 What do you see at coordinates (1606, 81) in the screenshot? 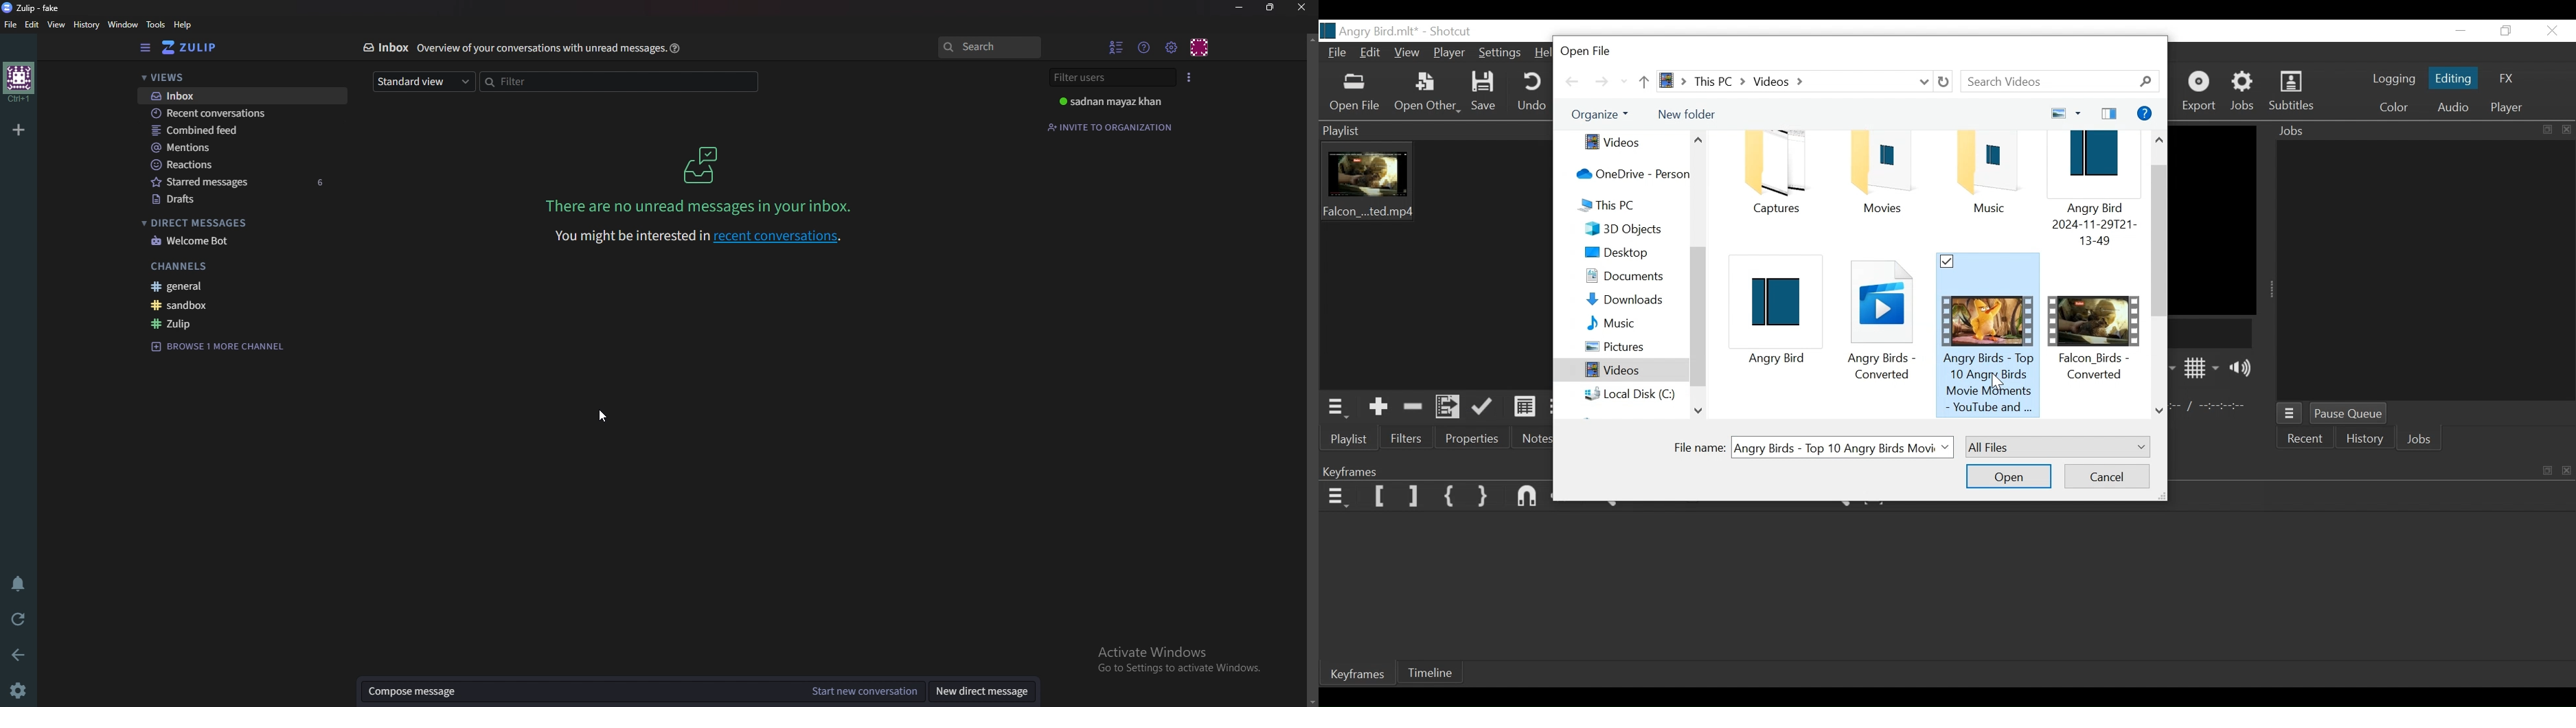
I see `Go Forward` at bounding box center [1606, 81].